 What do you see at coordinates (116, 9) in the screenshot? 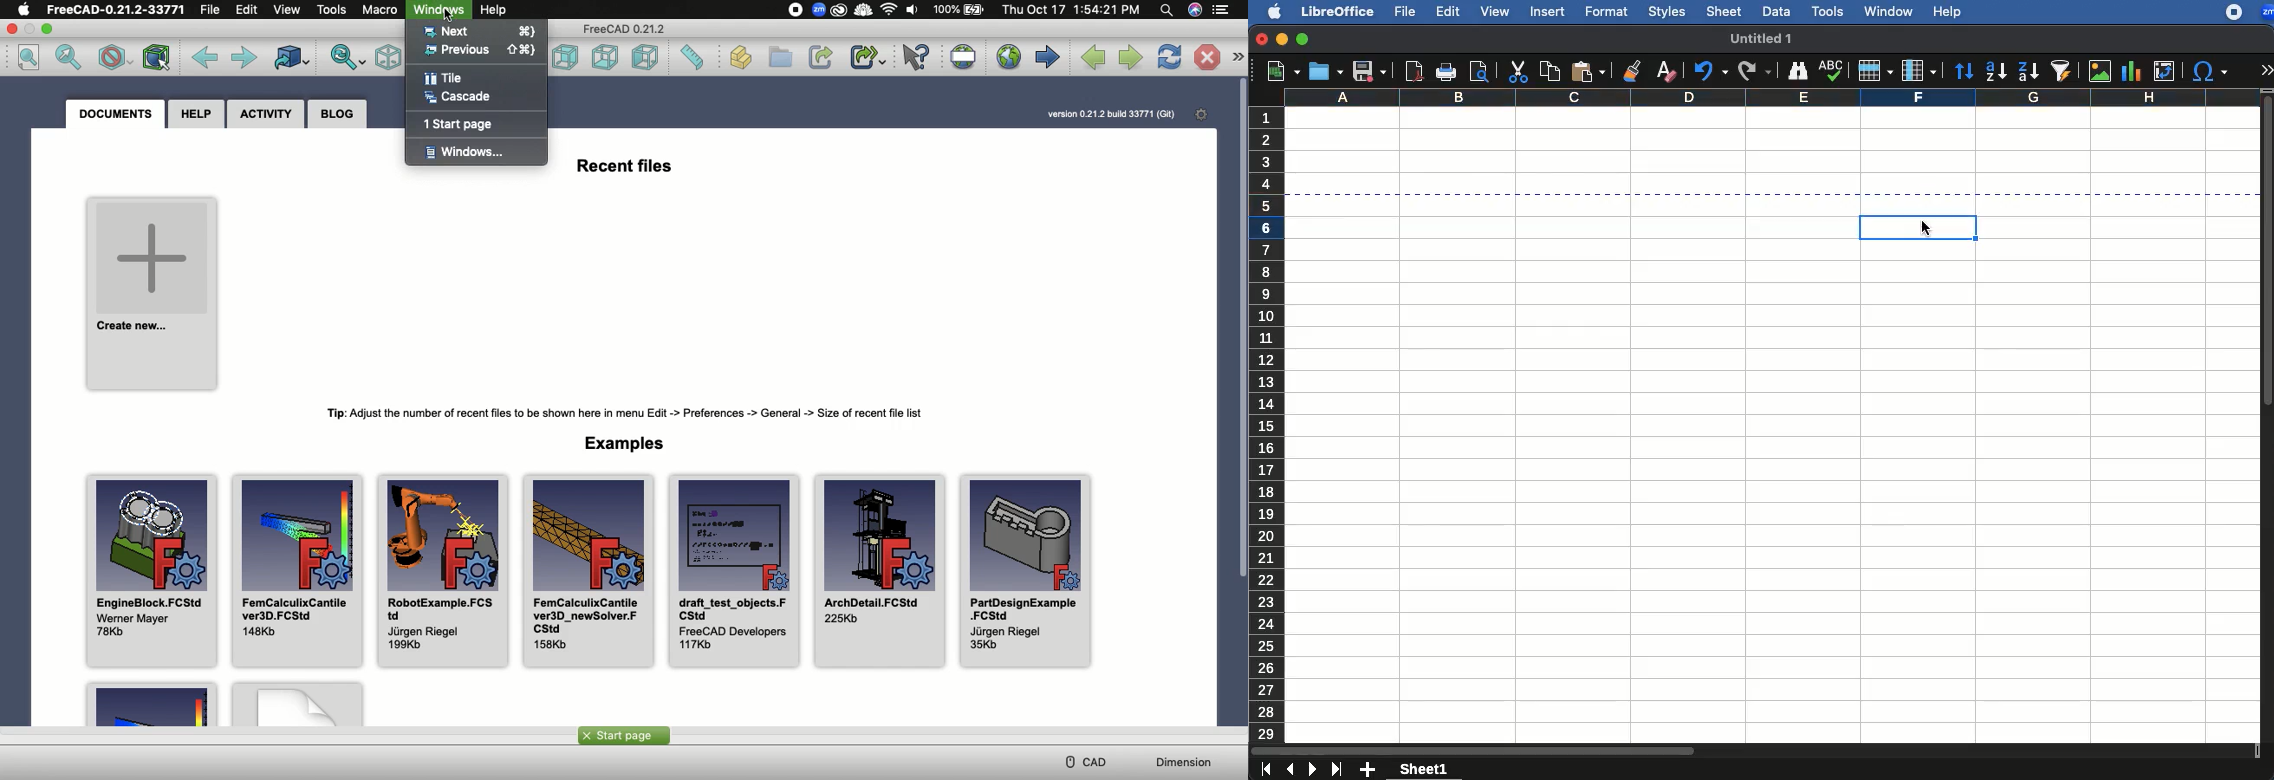
I see `FreeCAD` at bounding box center [116, 9].